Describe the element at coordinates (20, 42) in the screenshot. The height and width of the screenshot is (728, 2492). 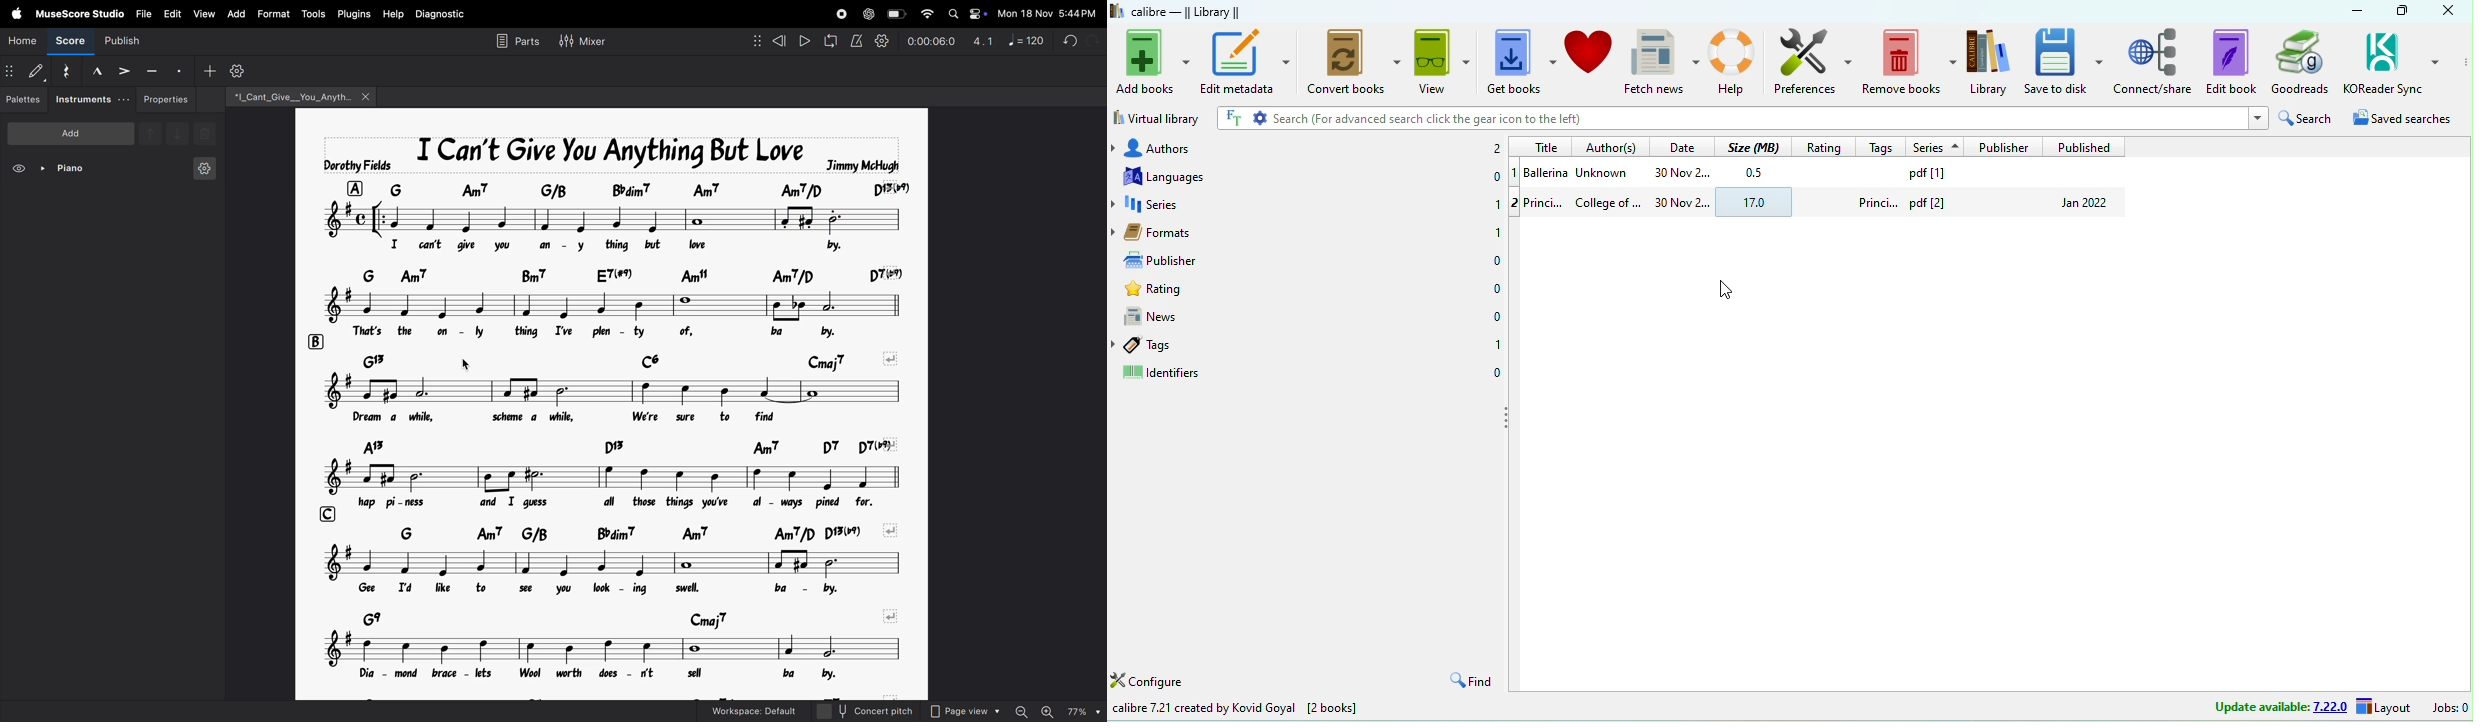
I see `home` at that location.